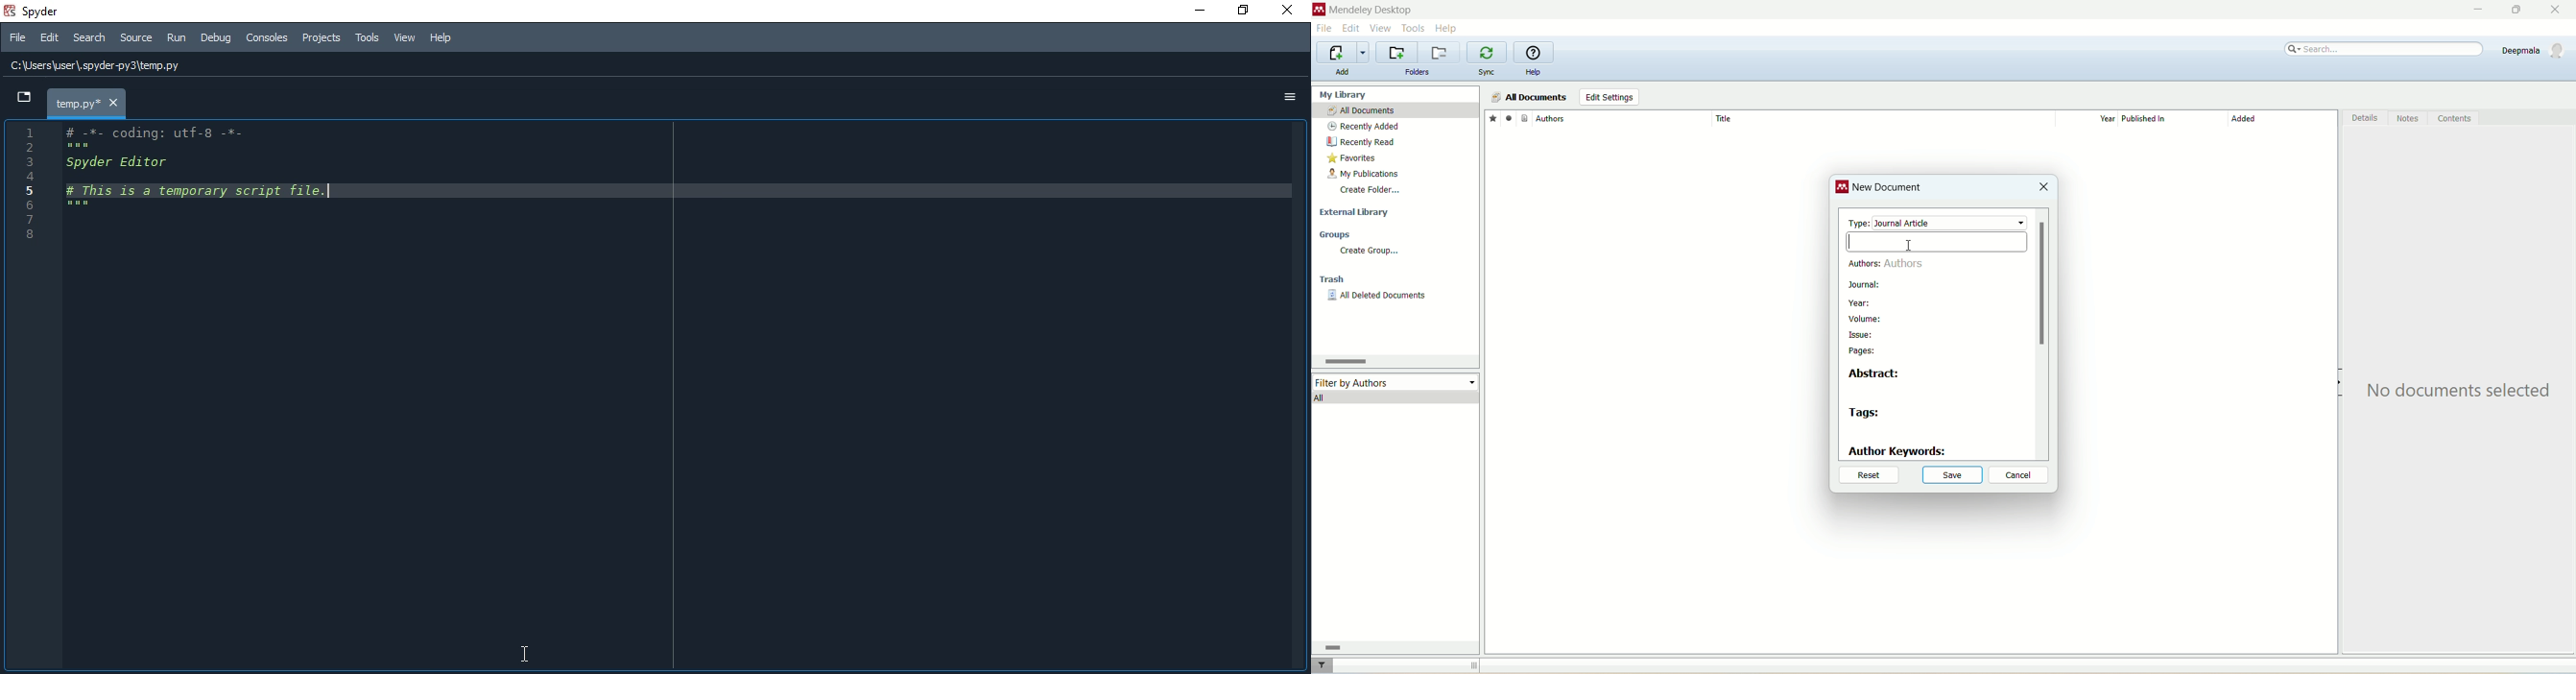 The width and height of the screenshot is (2576, 700). Describe the element at coordinates (1288, 96) in the screenshot. I see `options` at that location.